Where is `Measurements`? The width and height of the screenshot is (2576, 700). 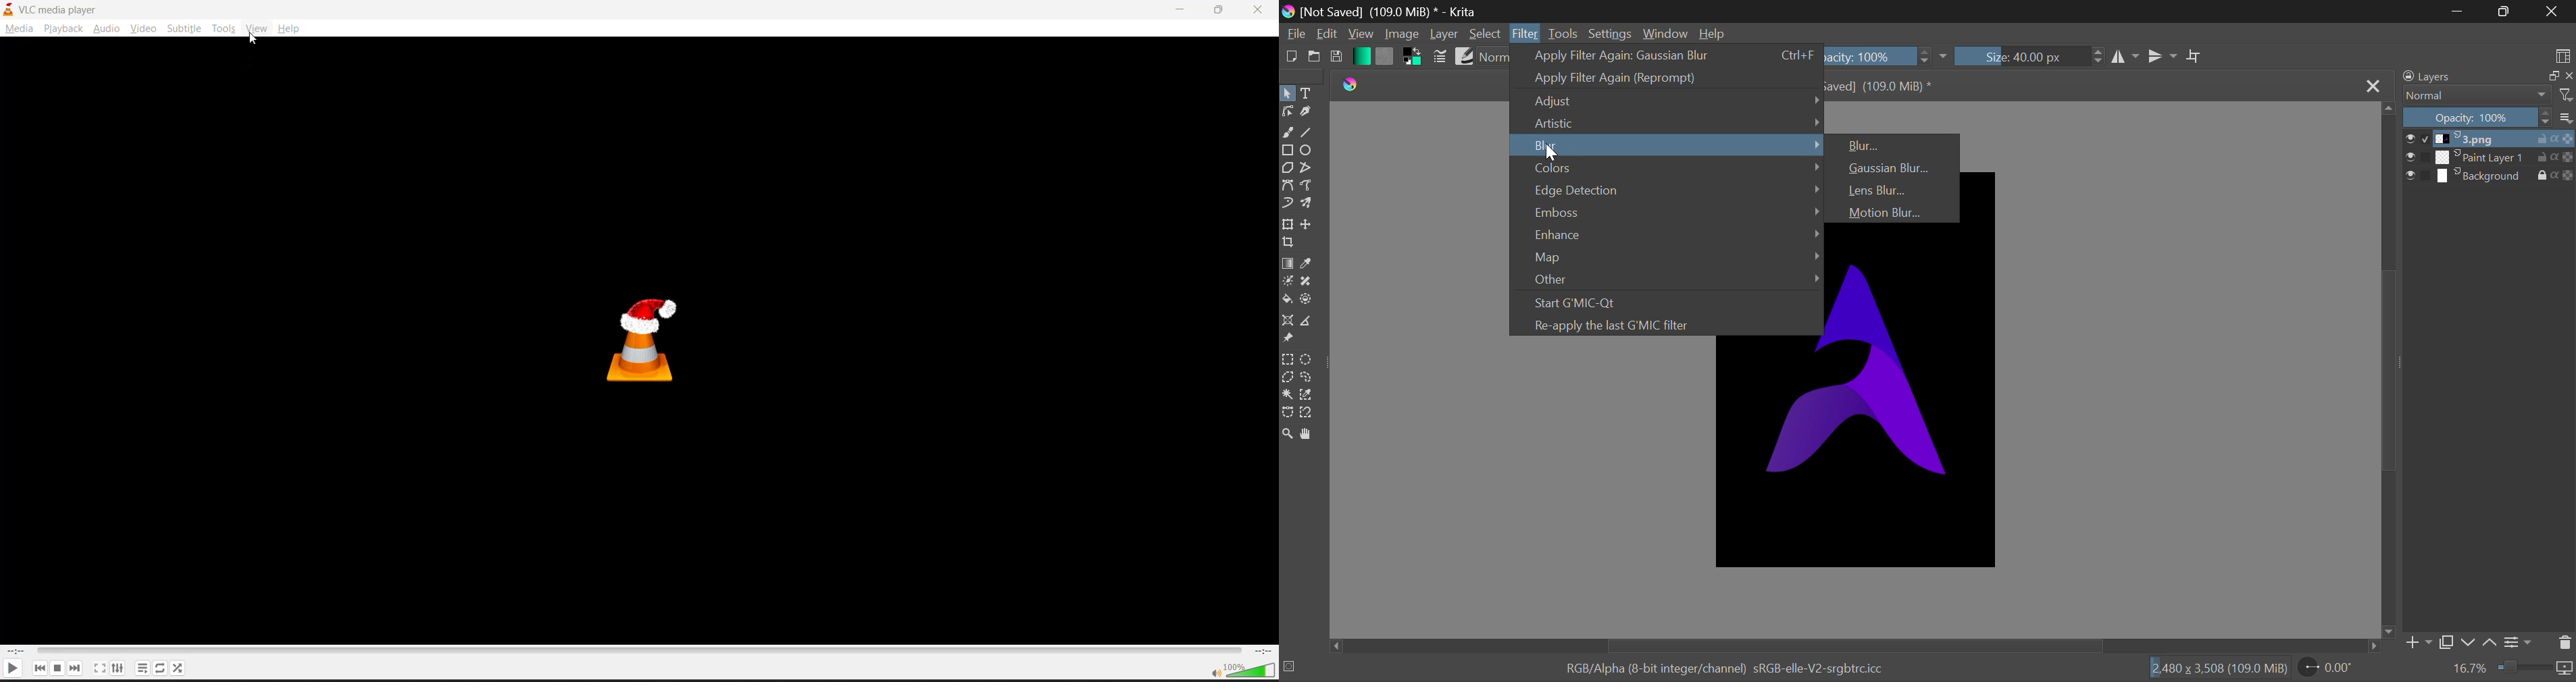 Measurements is located at coordinates (1310, 321).